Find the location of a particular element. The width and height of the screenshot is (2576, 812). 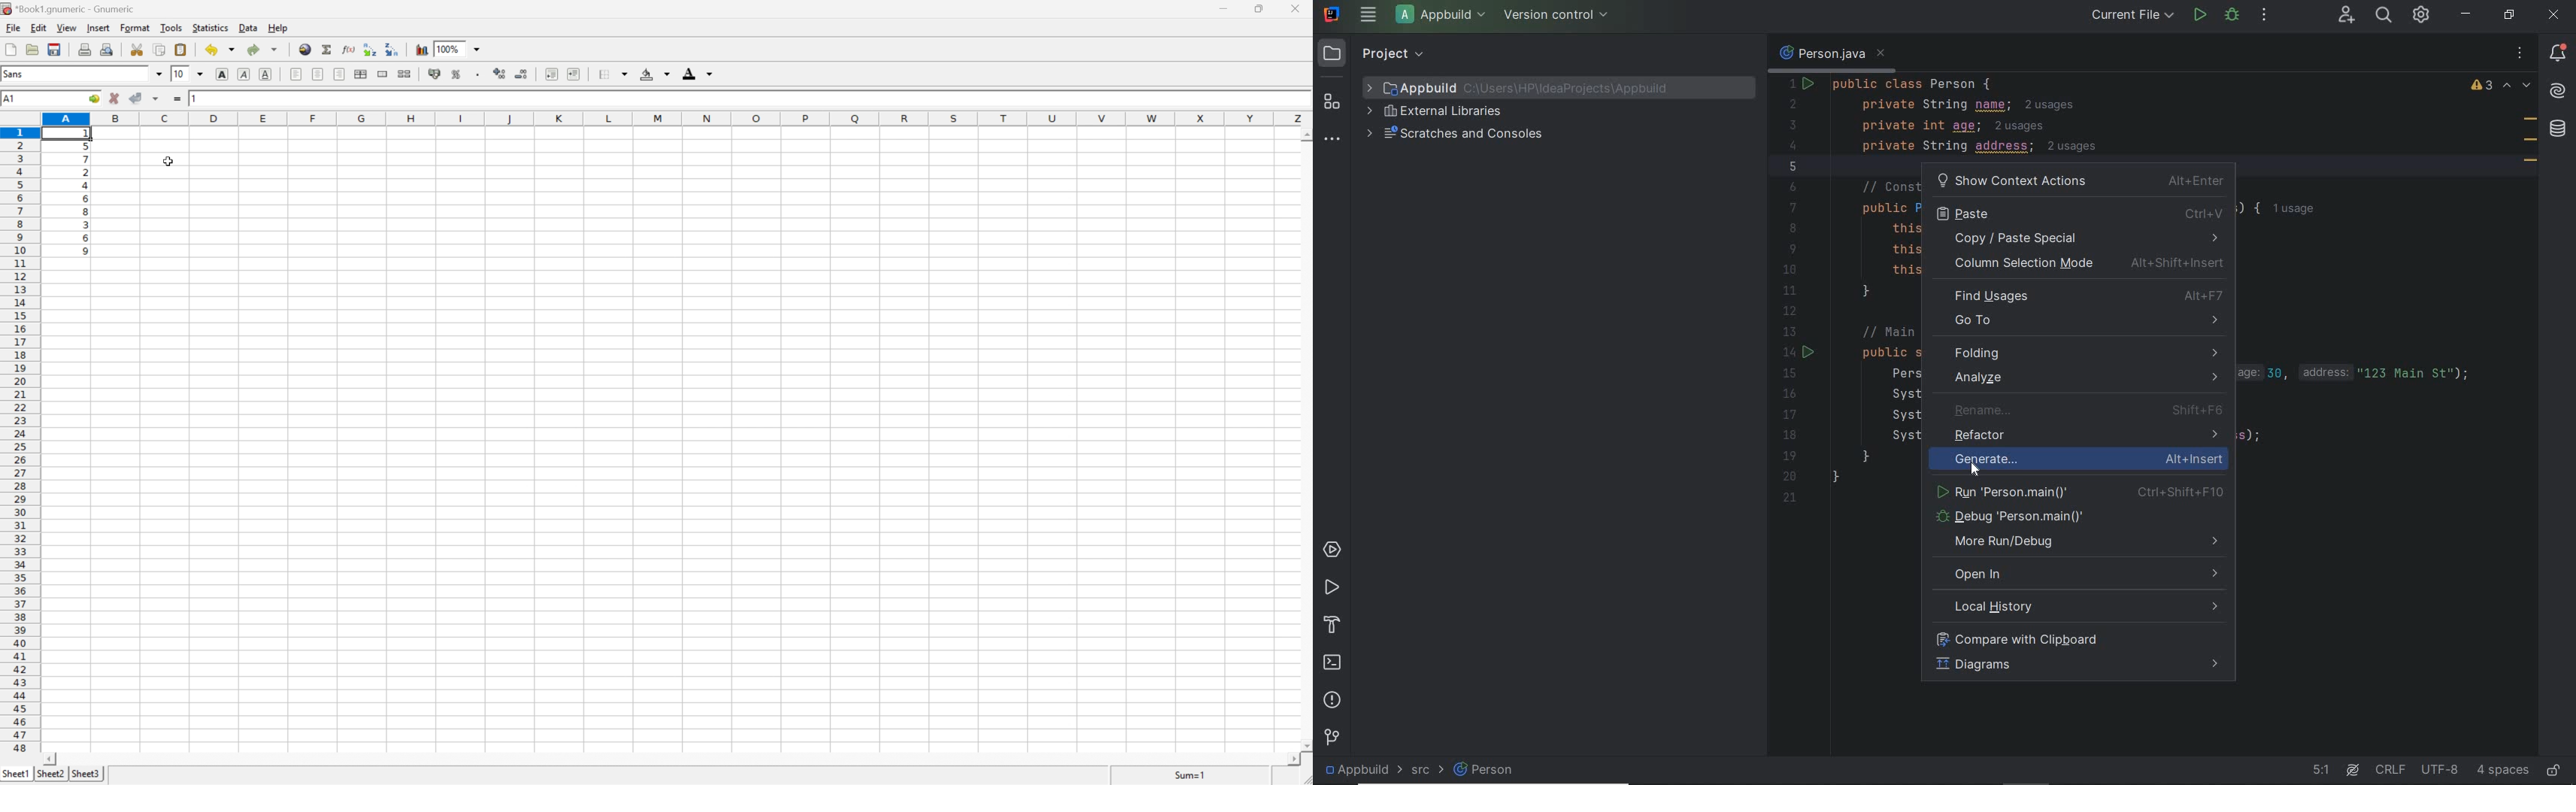

statistics is located at coordinates (211, 27).